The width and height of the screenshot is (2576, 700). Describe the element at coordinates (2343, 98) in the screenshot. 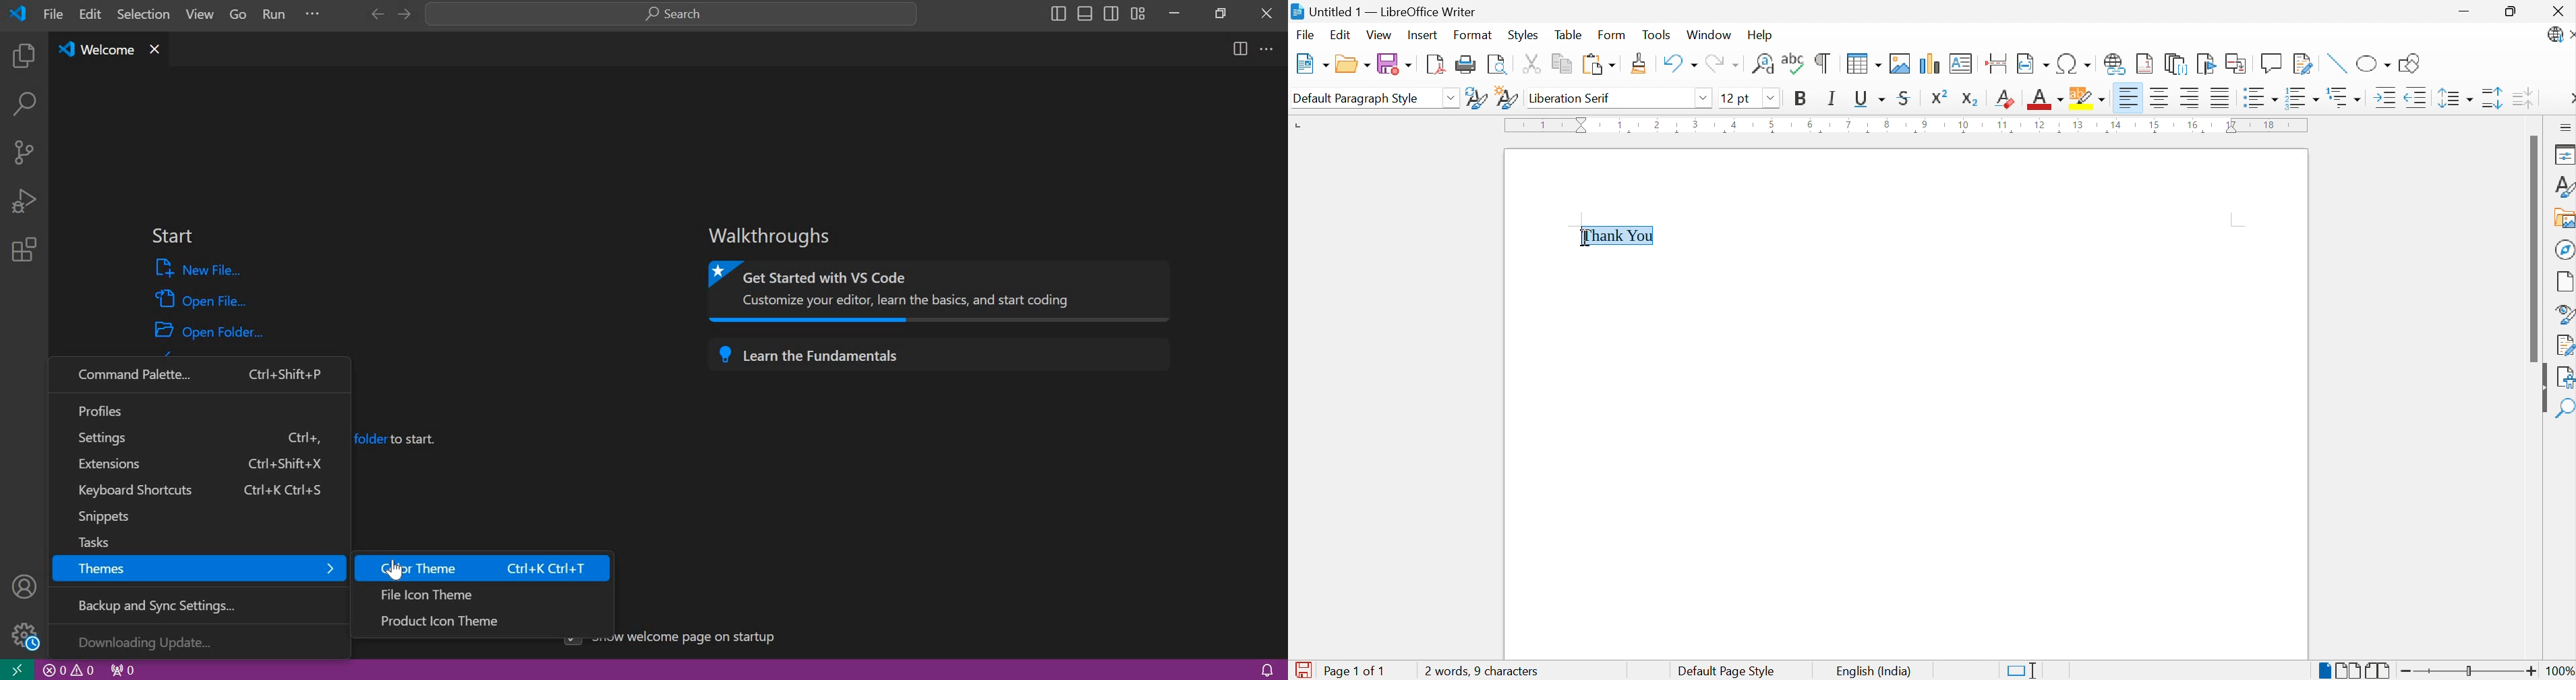

I see `Select Outline Format` at that location.